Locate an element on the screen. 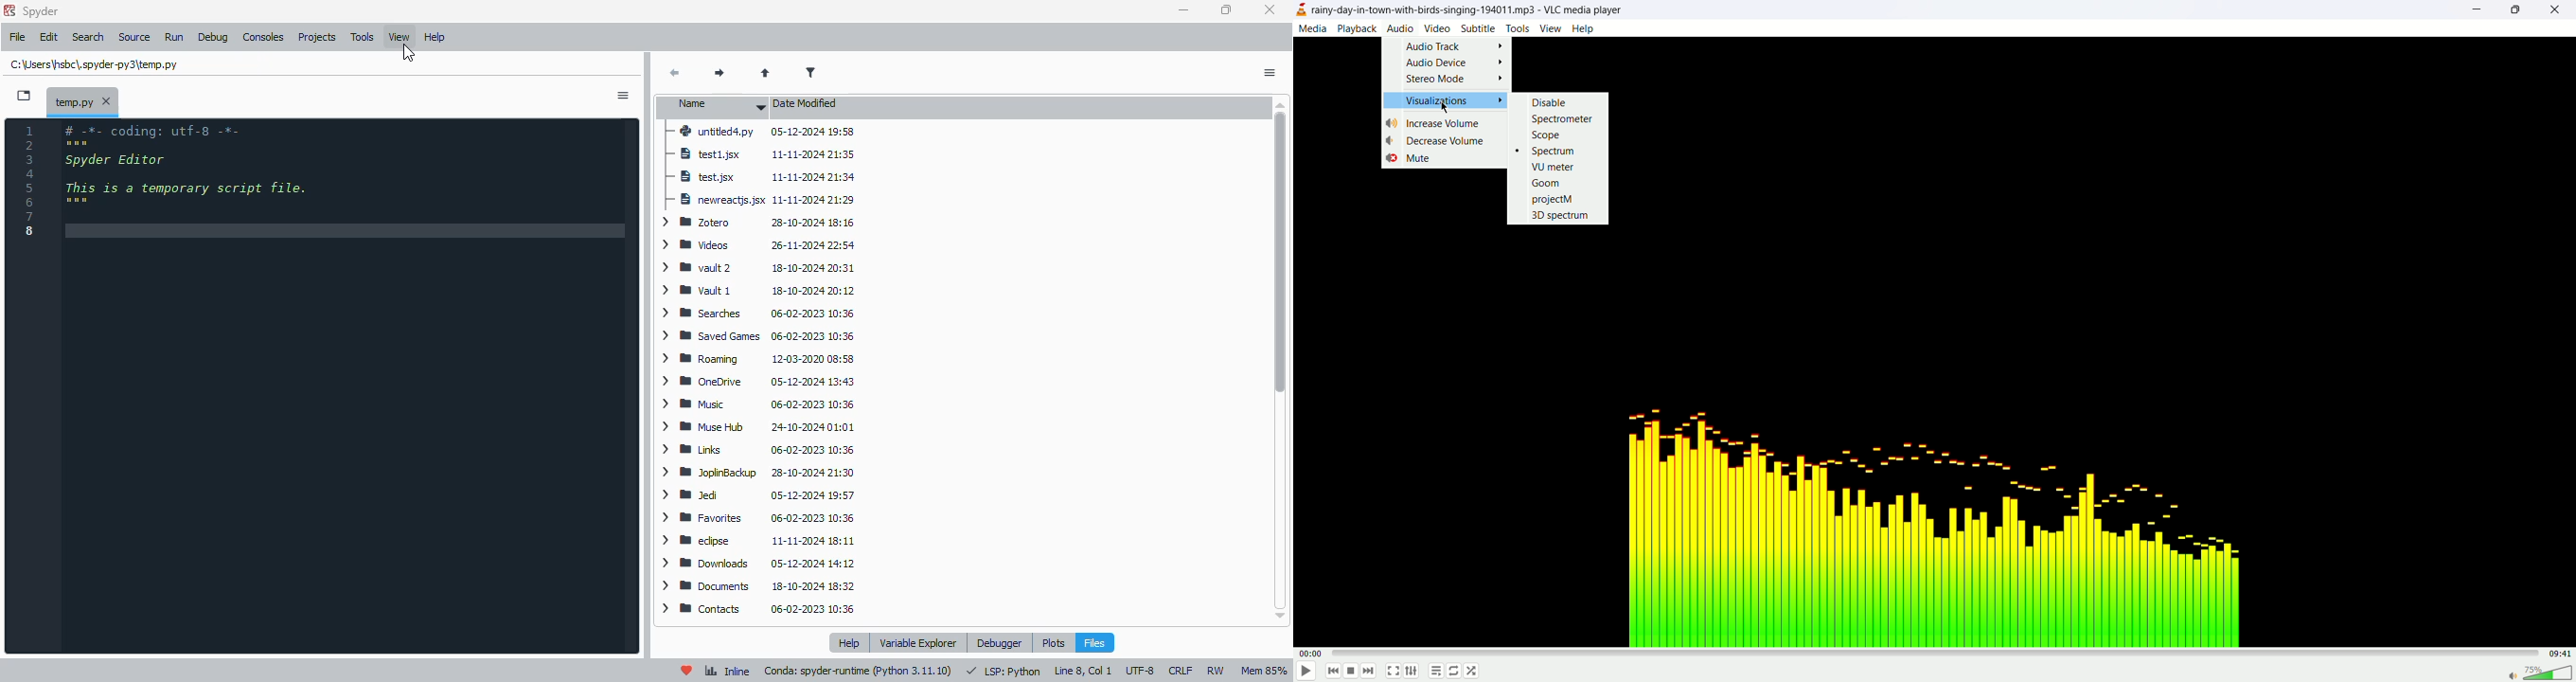 This screenshot has width=2576, height=700. views is located at coordinates (1550, 28).